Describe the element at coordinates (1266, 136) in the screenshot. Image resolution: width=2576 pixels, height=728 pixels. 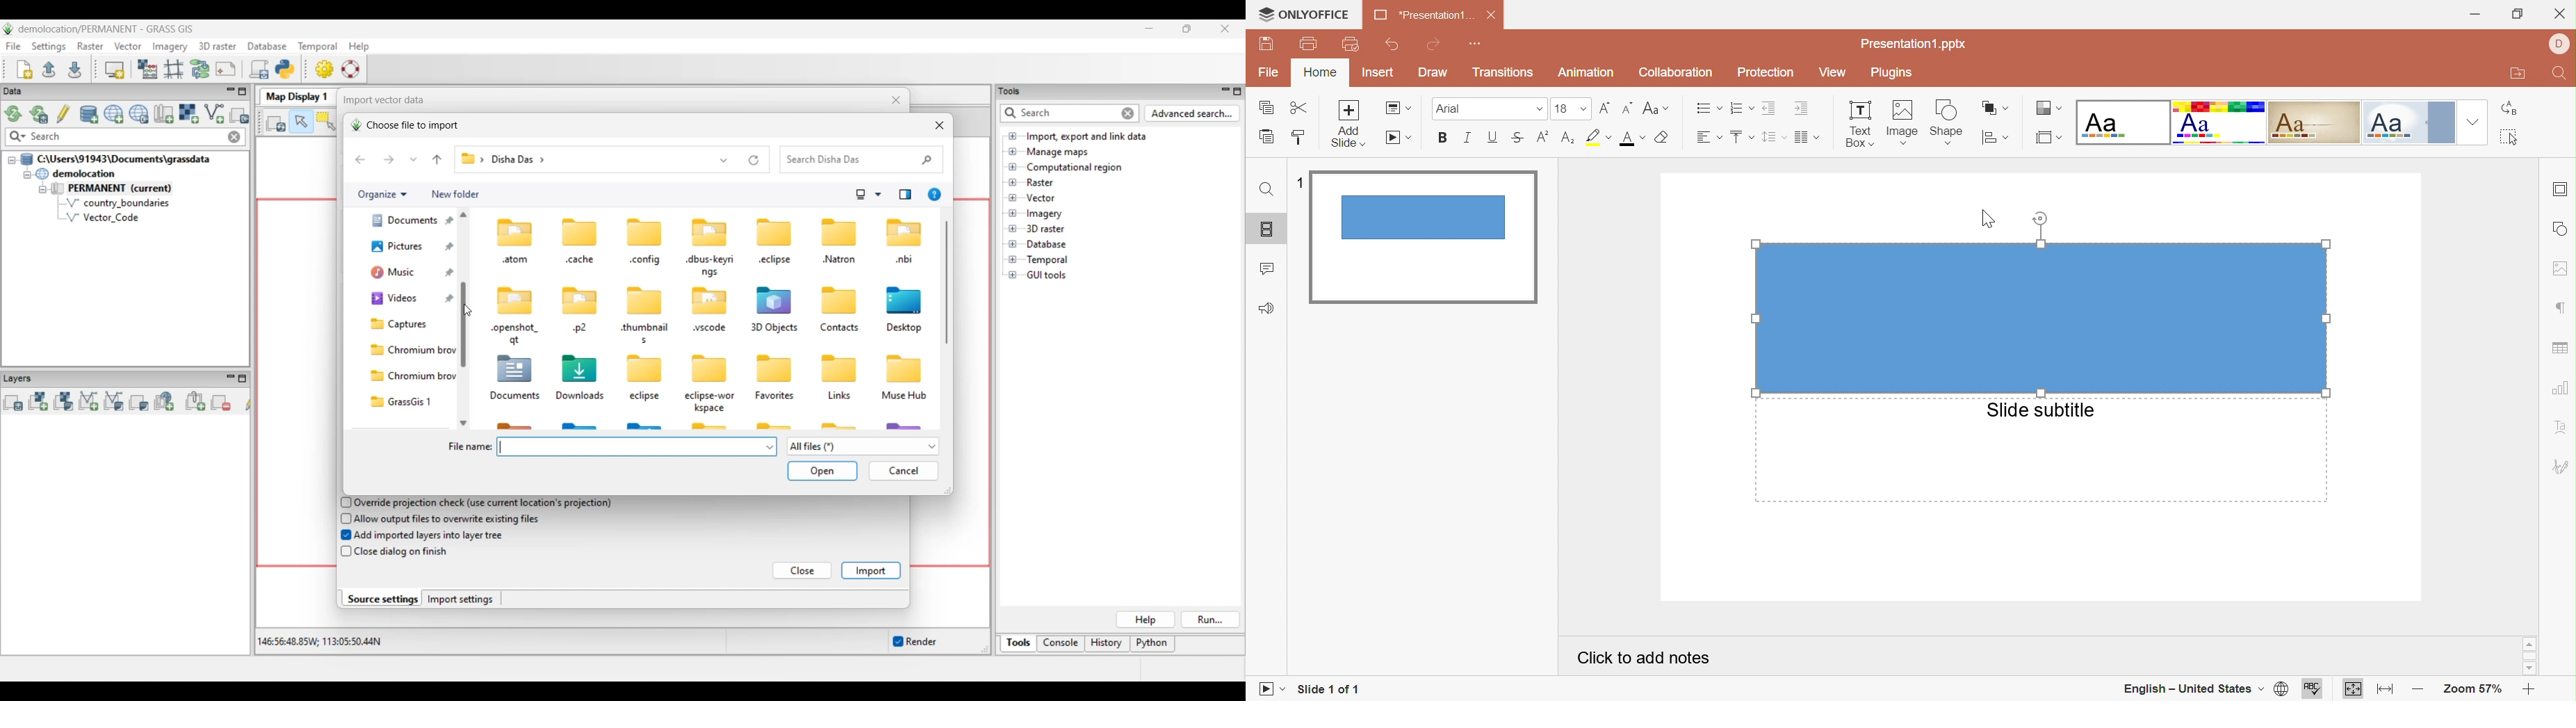
I see `Paste` at that location.